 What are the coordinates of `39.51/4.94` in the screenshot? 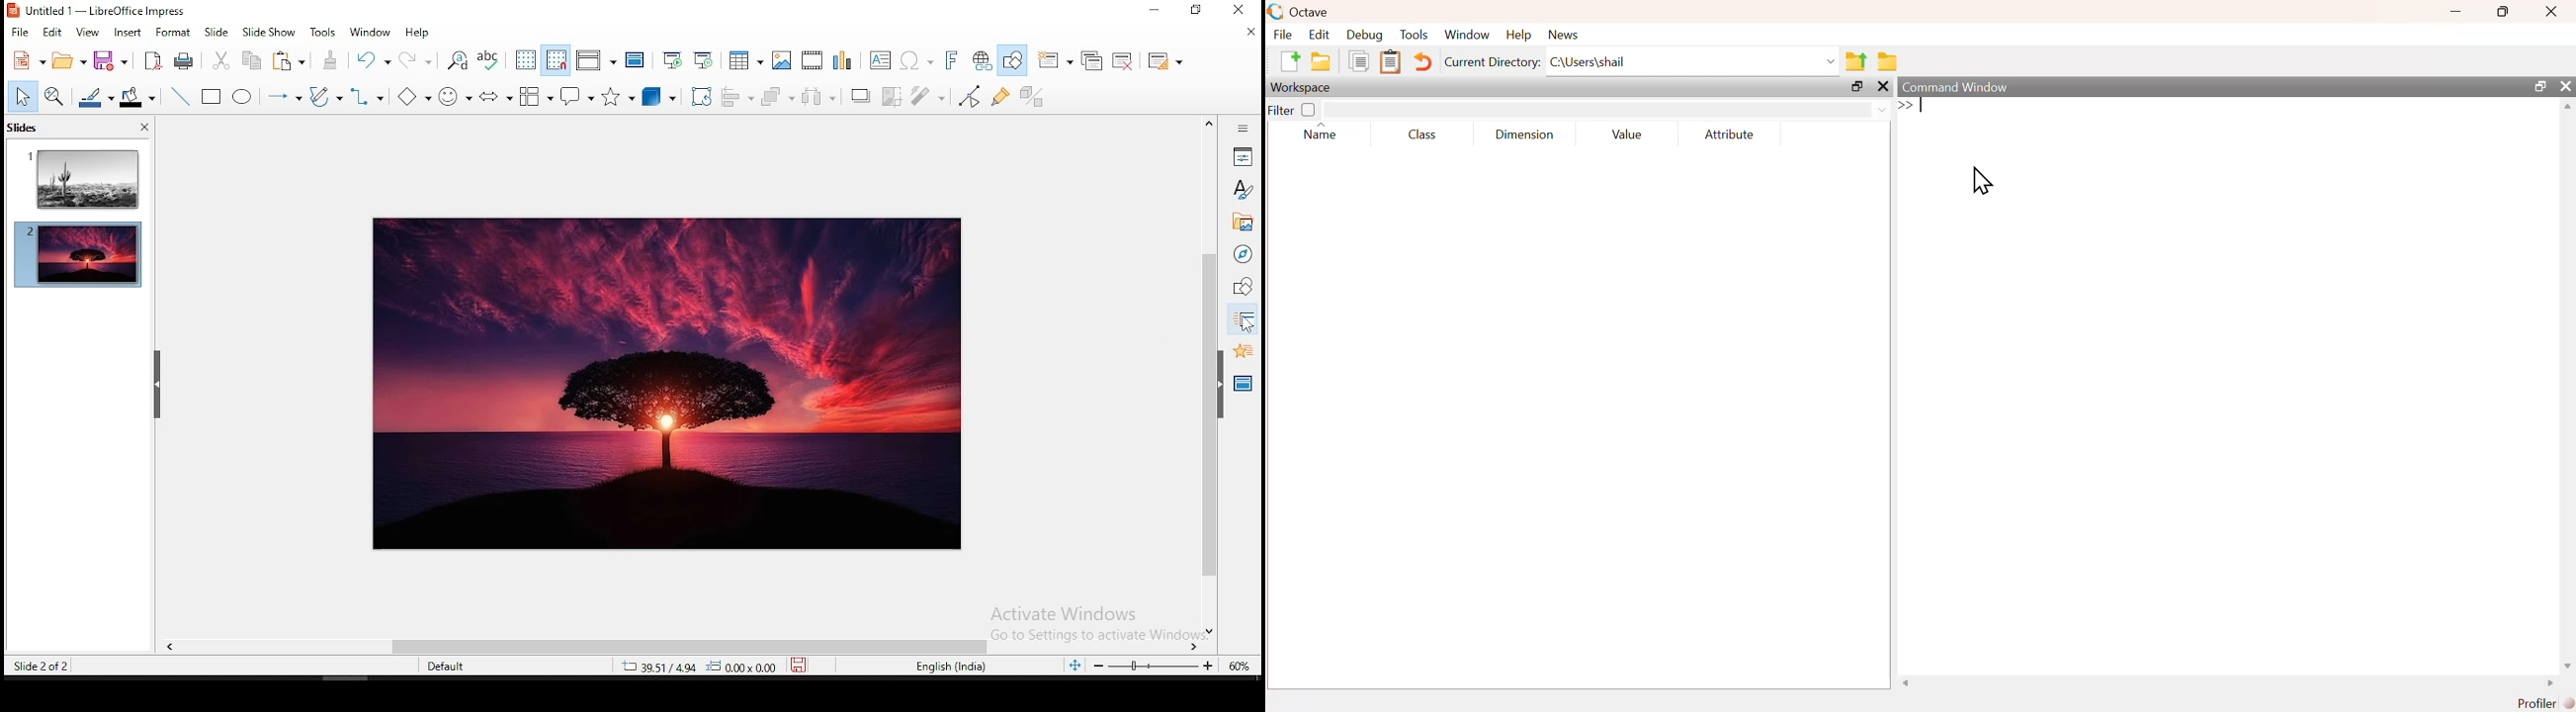 It's located at (663, 667).